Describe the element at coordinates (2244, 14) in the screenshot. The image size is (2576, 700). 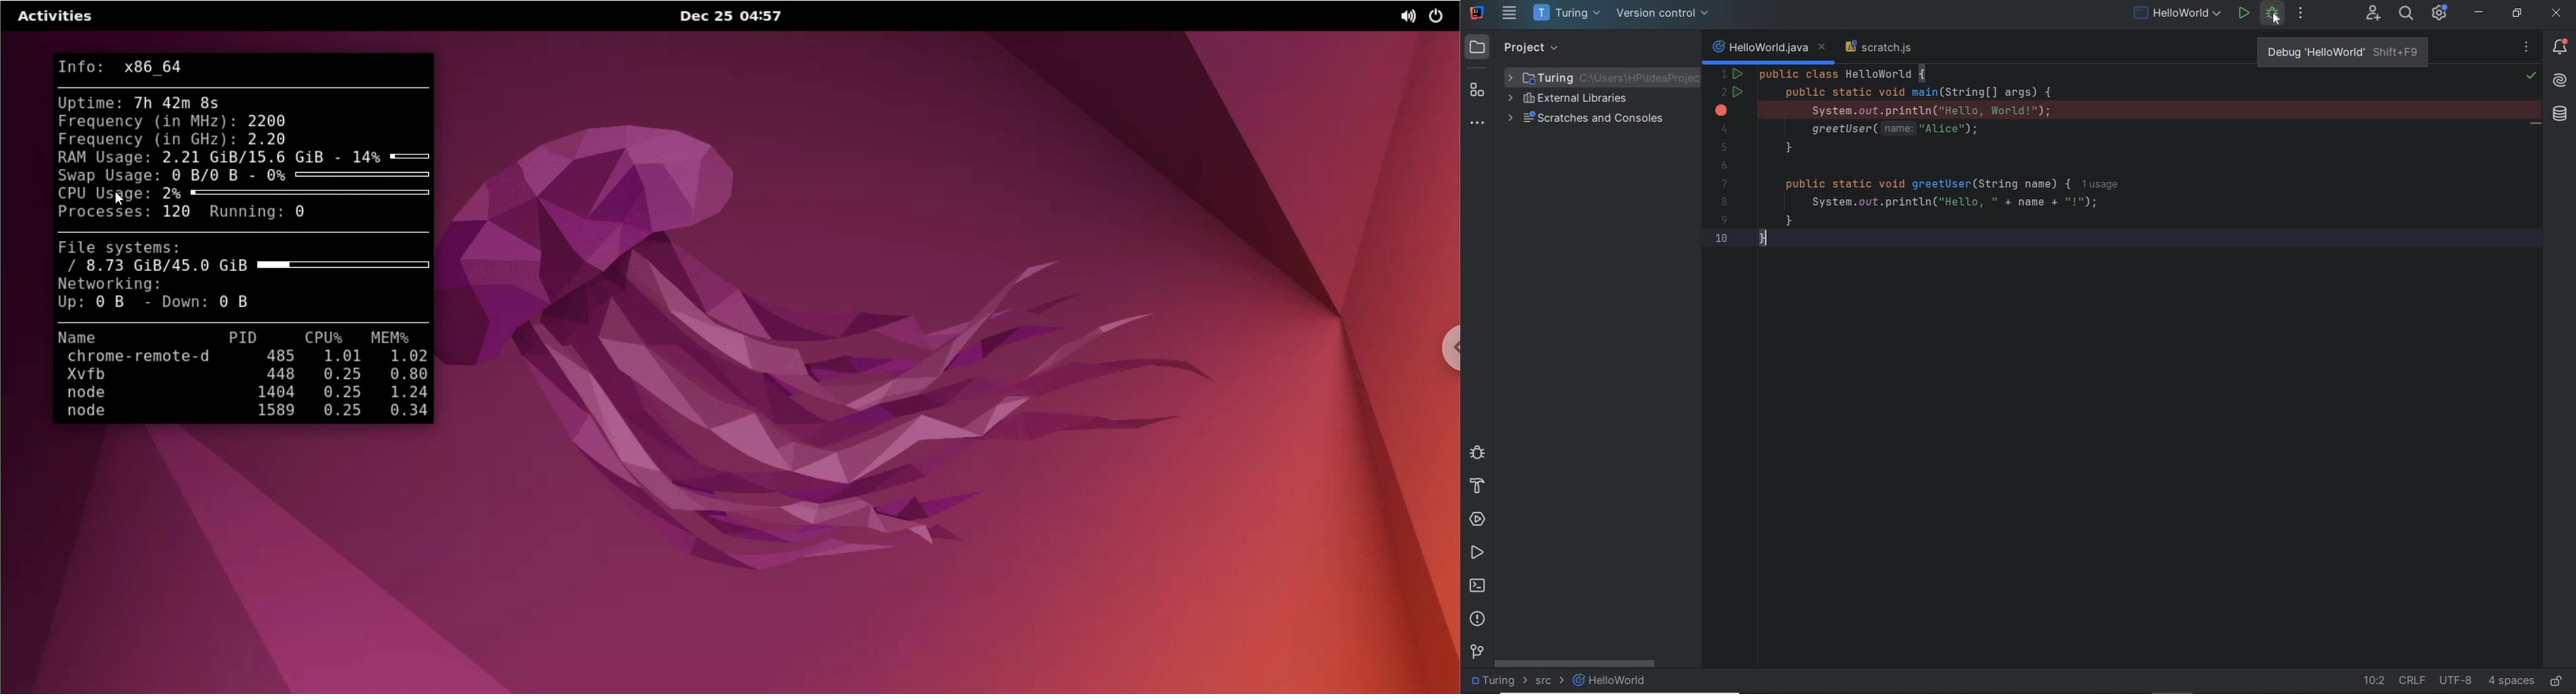
I see `run` at that location.